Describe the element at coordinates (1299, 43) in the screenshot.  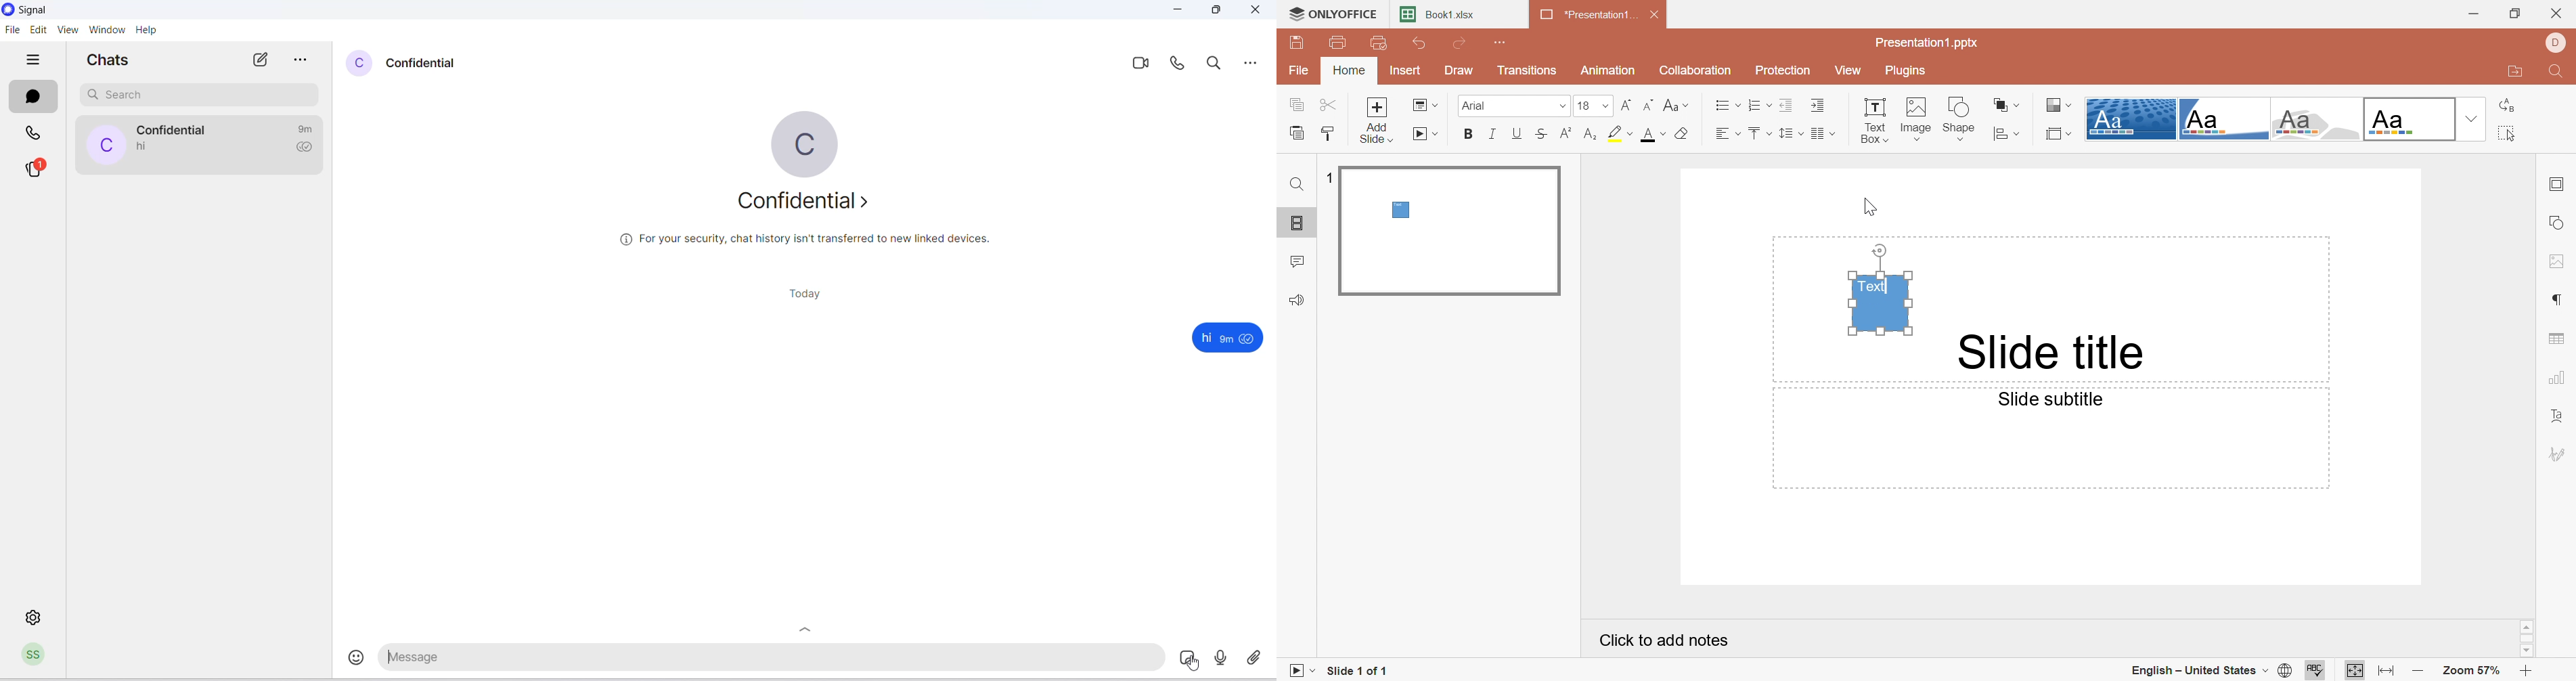
I see `Save` at that location.